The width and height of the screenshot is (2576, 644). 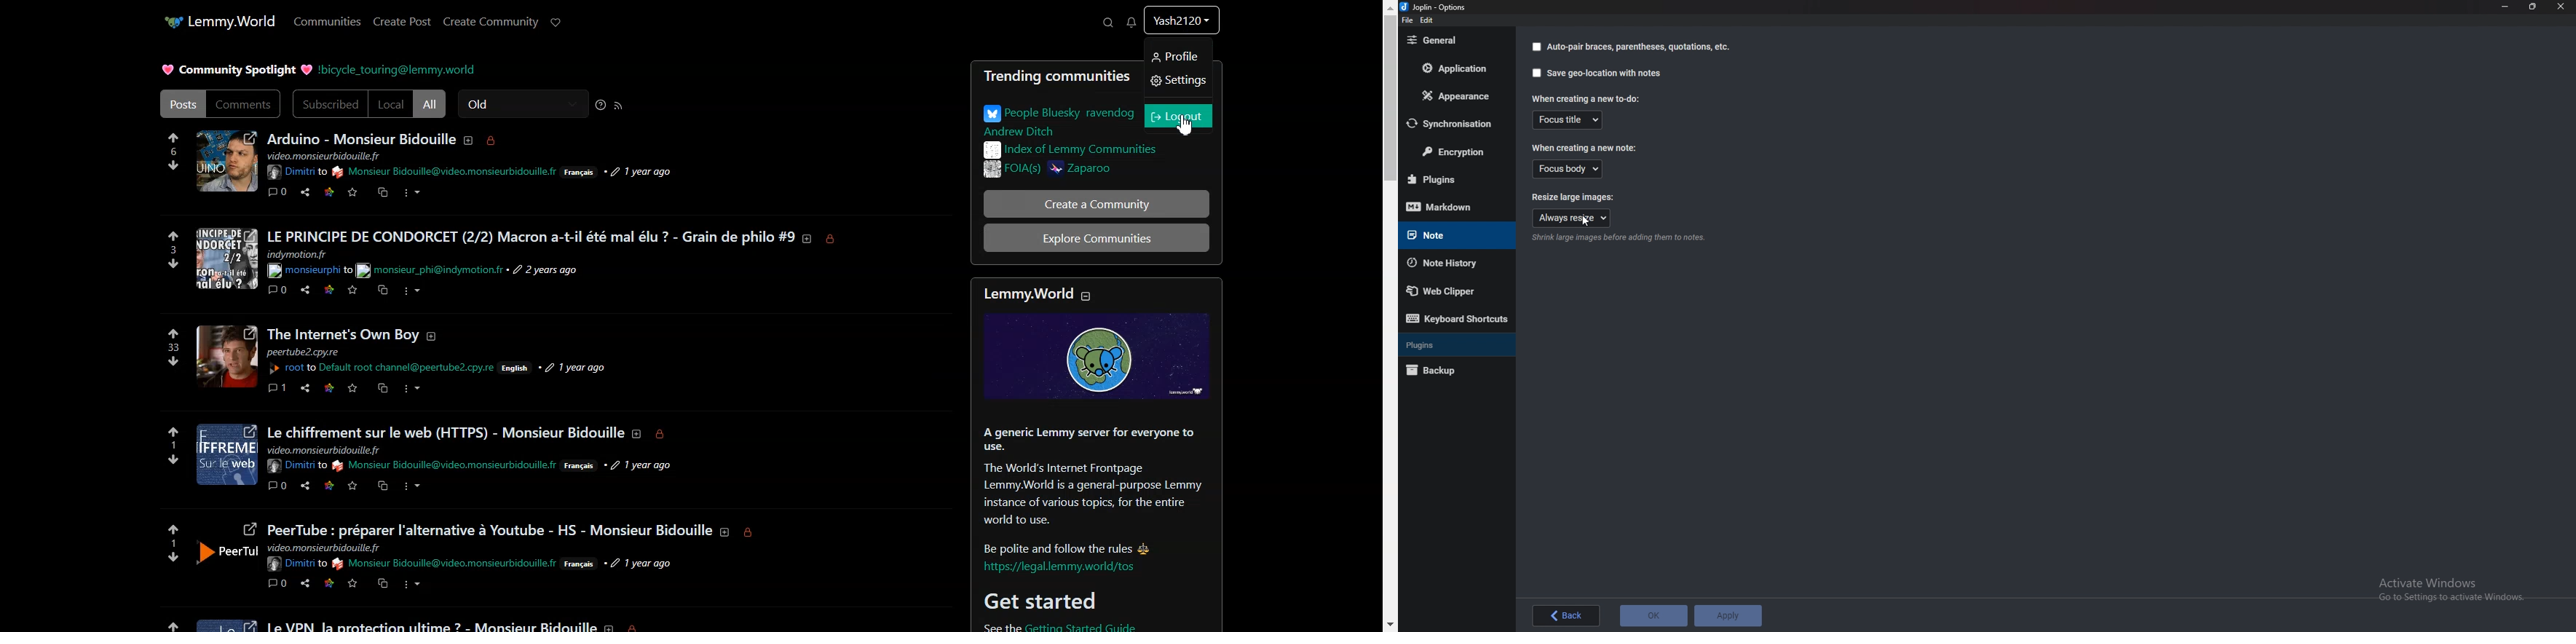 I want to click on Note history, so click(x=1448, y=263).